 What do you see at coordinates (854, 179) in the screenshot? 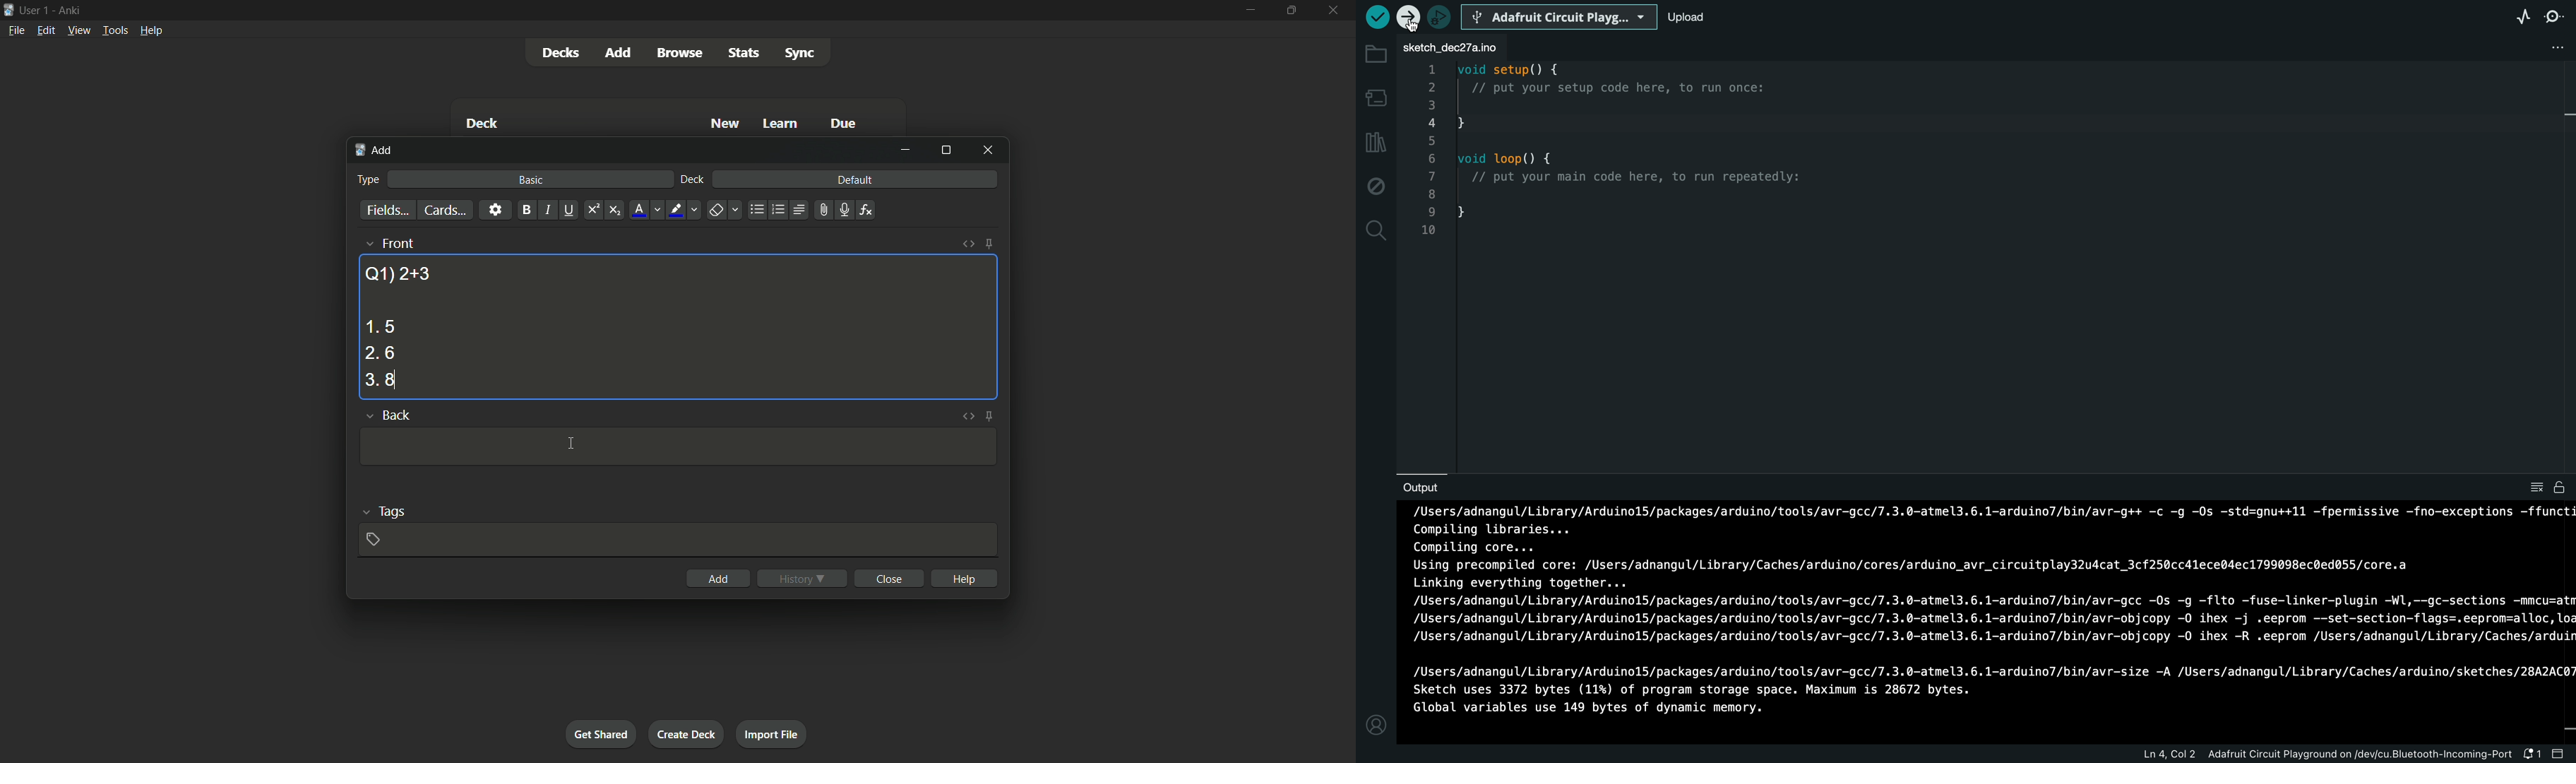
I see `default` at bounding box center [854, 179].